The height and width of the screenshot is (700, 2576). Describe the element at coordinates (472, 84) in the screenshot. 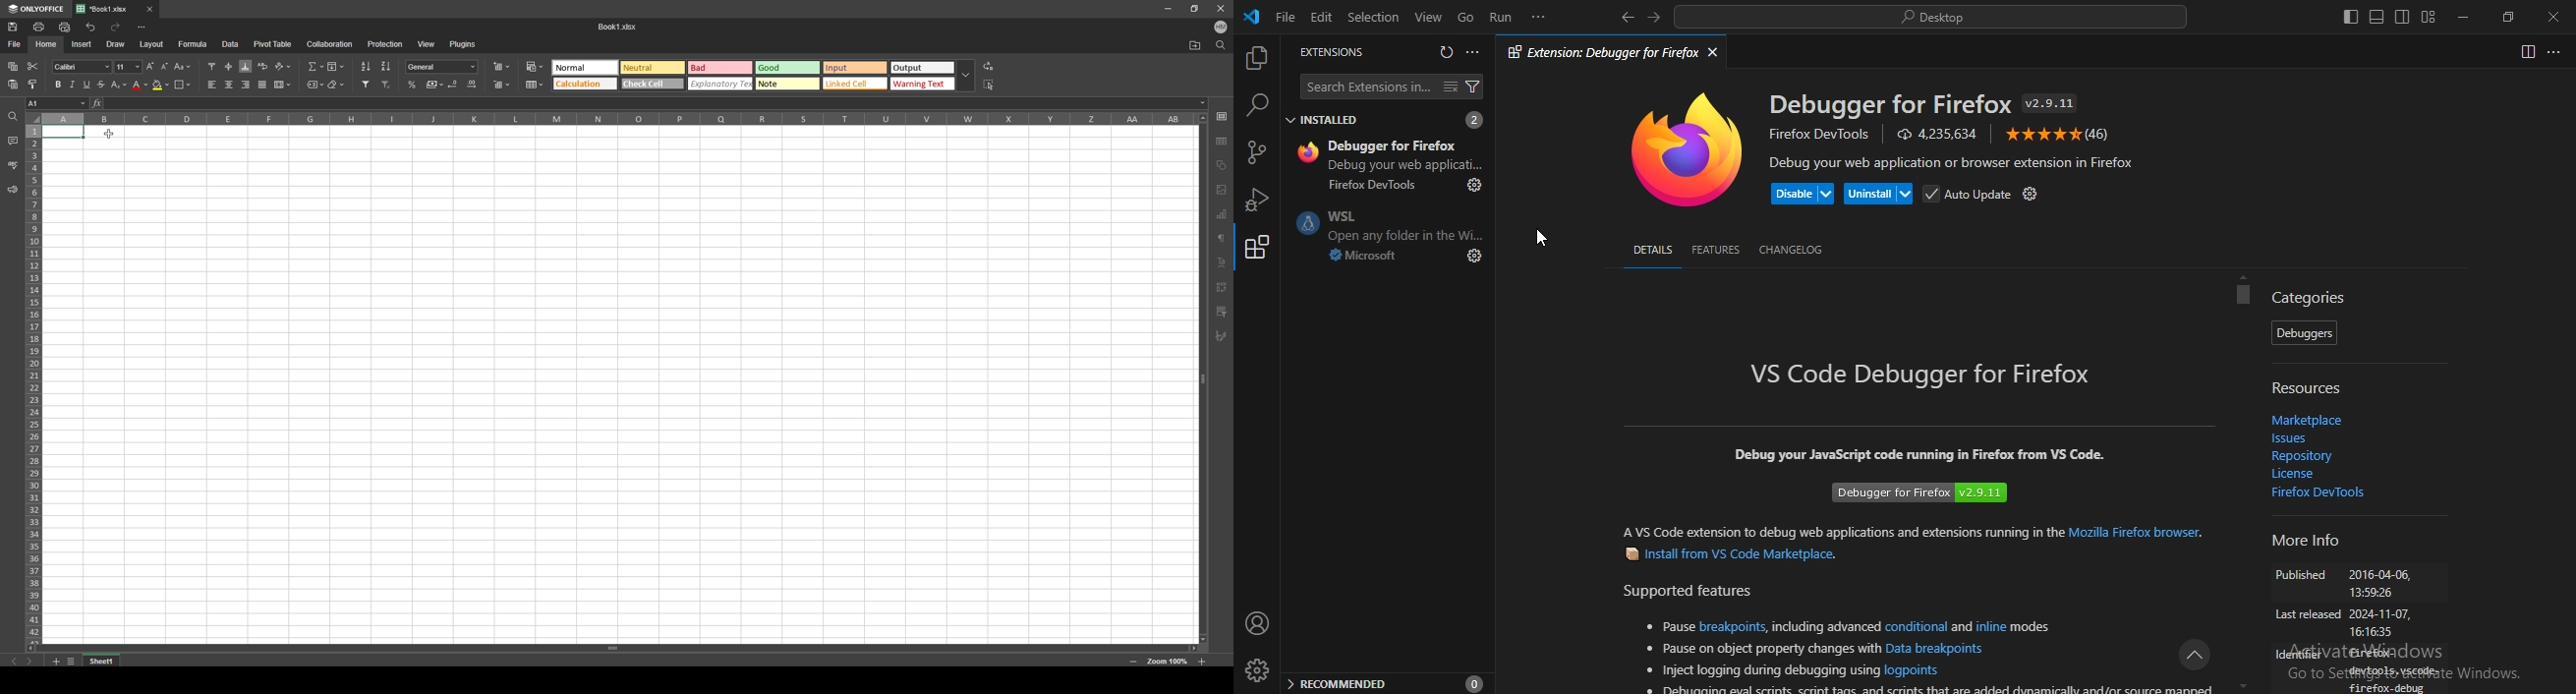

I see `increase decimal` at that location.